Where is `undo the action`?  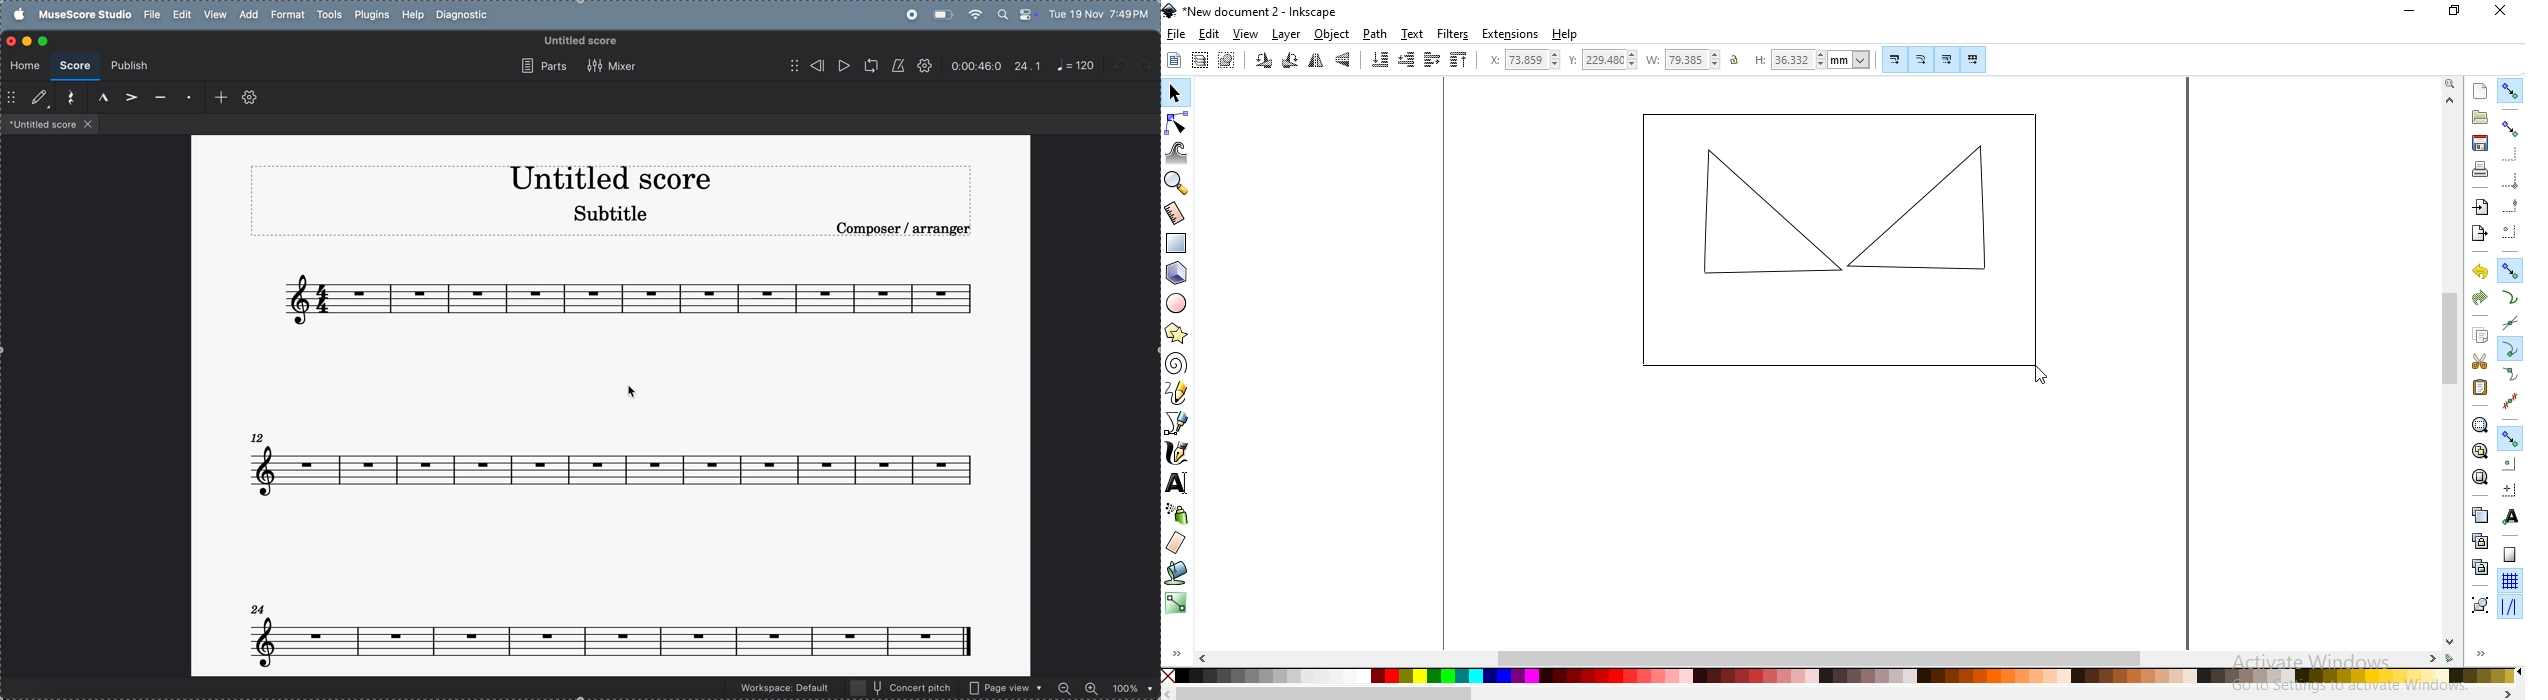 undo the action is located at coordinates (2478, 272).